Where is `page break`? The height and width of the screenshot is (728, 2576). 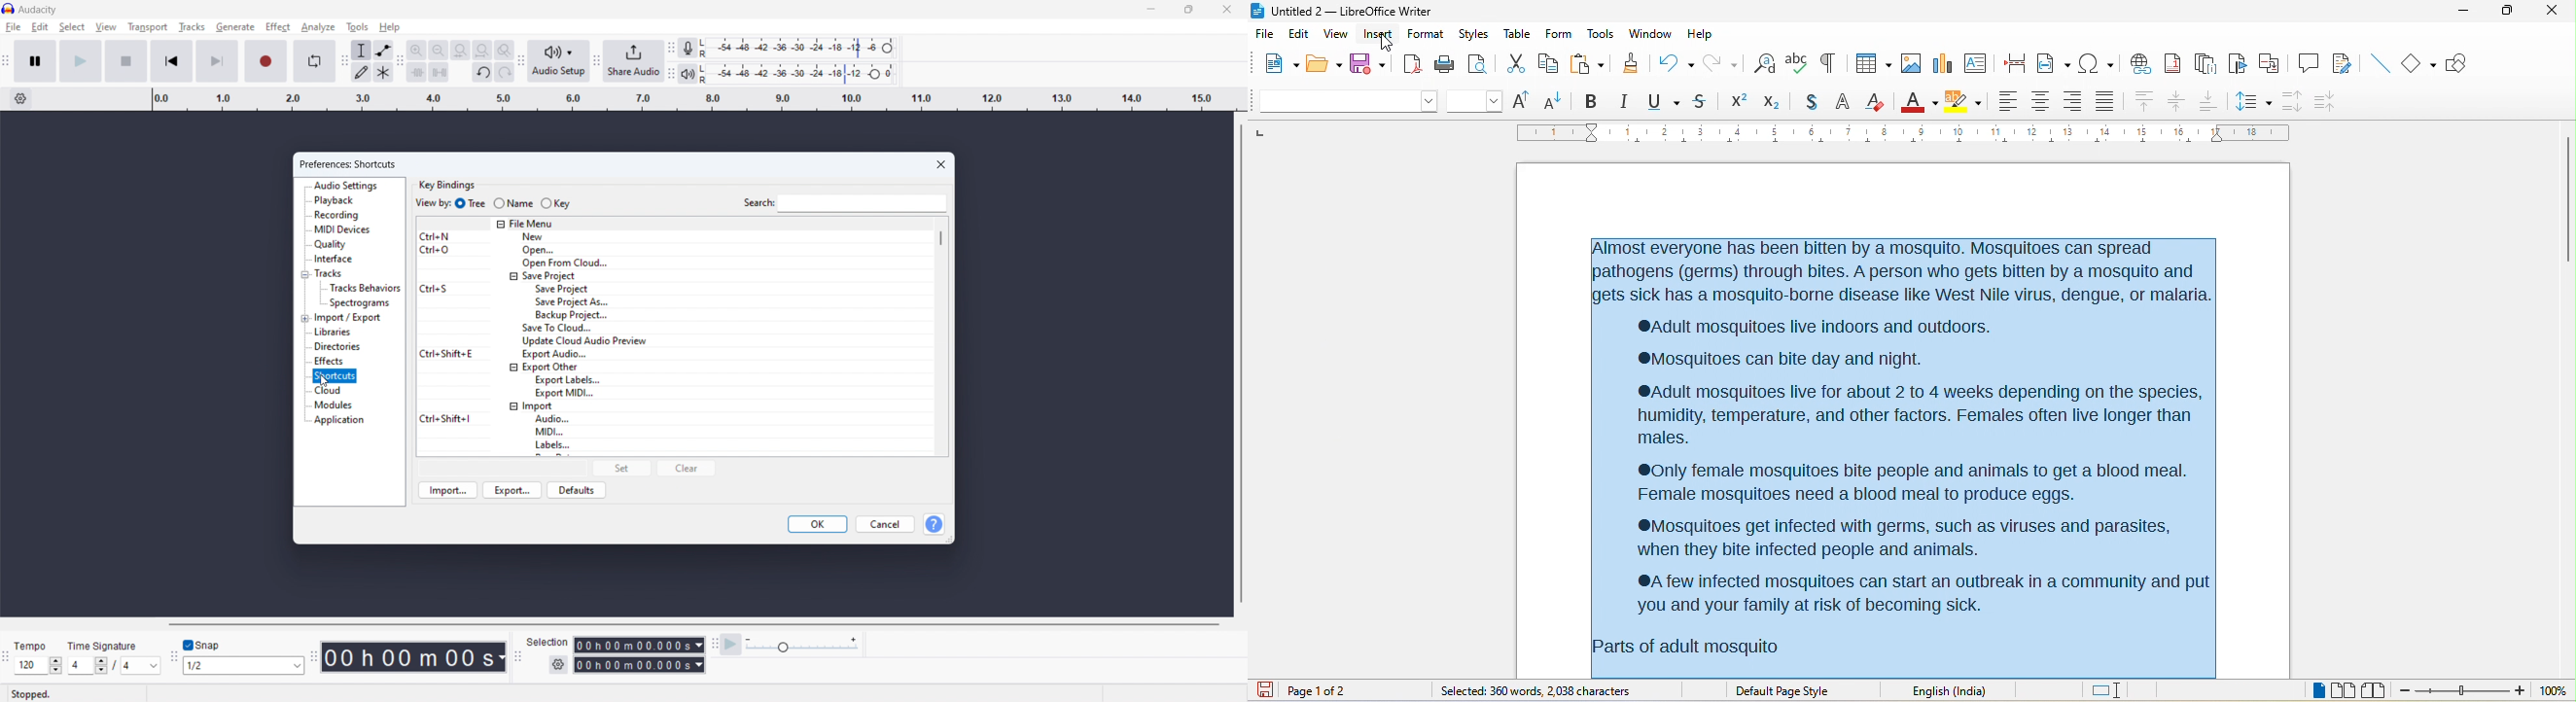 page break is located at coordinates (2013, 61).